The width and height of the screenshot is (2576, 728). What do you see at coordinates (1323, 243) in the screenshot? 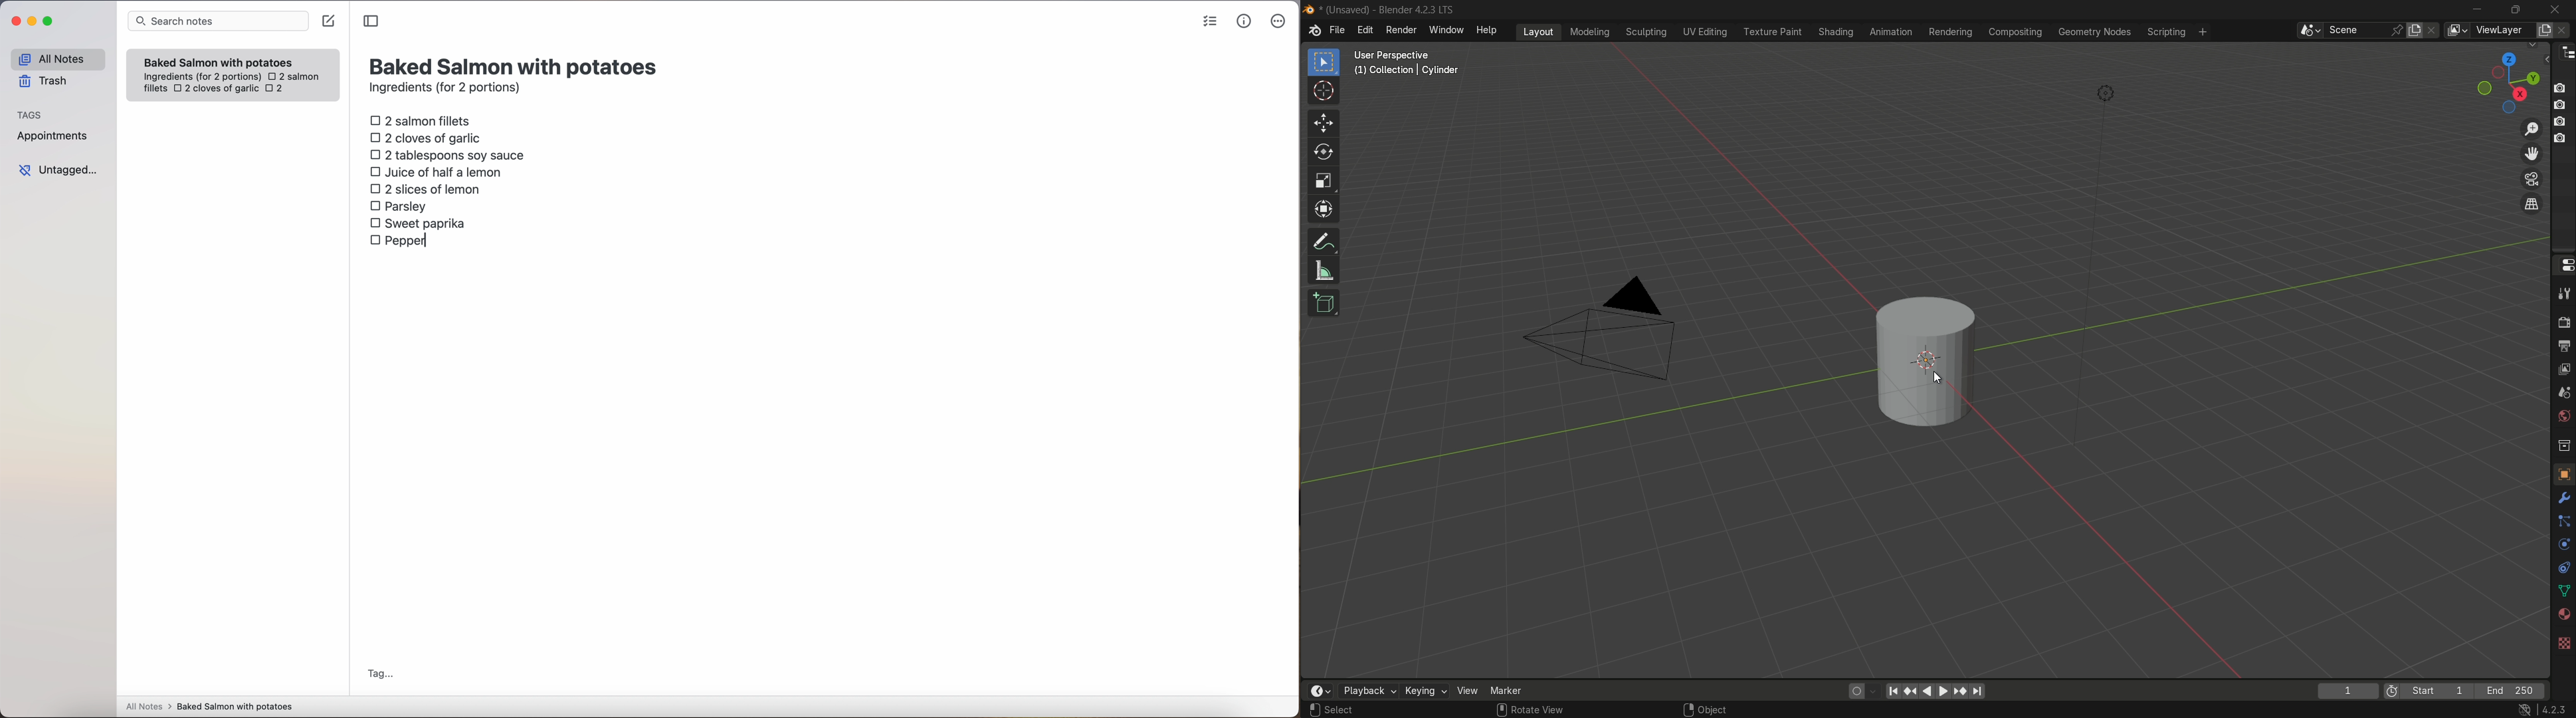
I see `annotate` at bounding box center [1323, 243].